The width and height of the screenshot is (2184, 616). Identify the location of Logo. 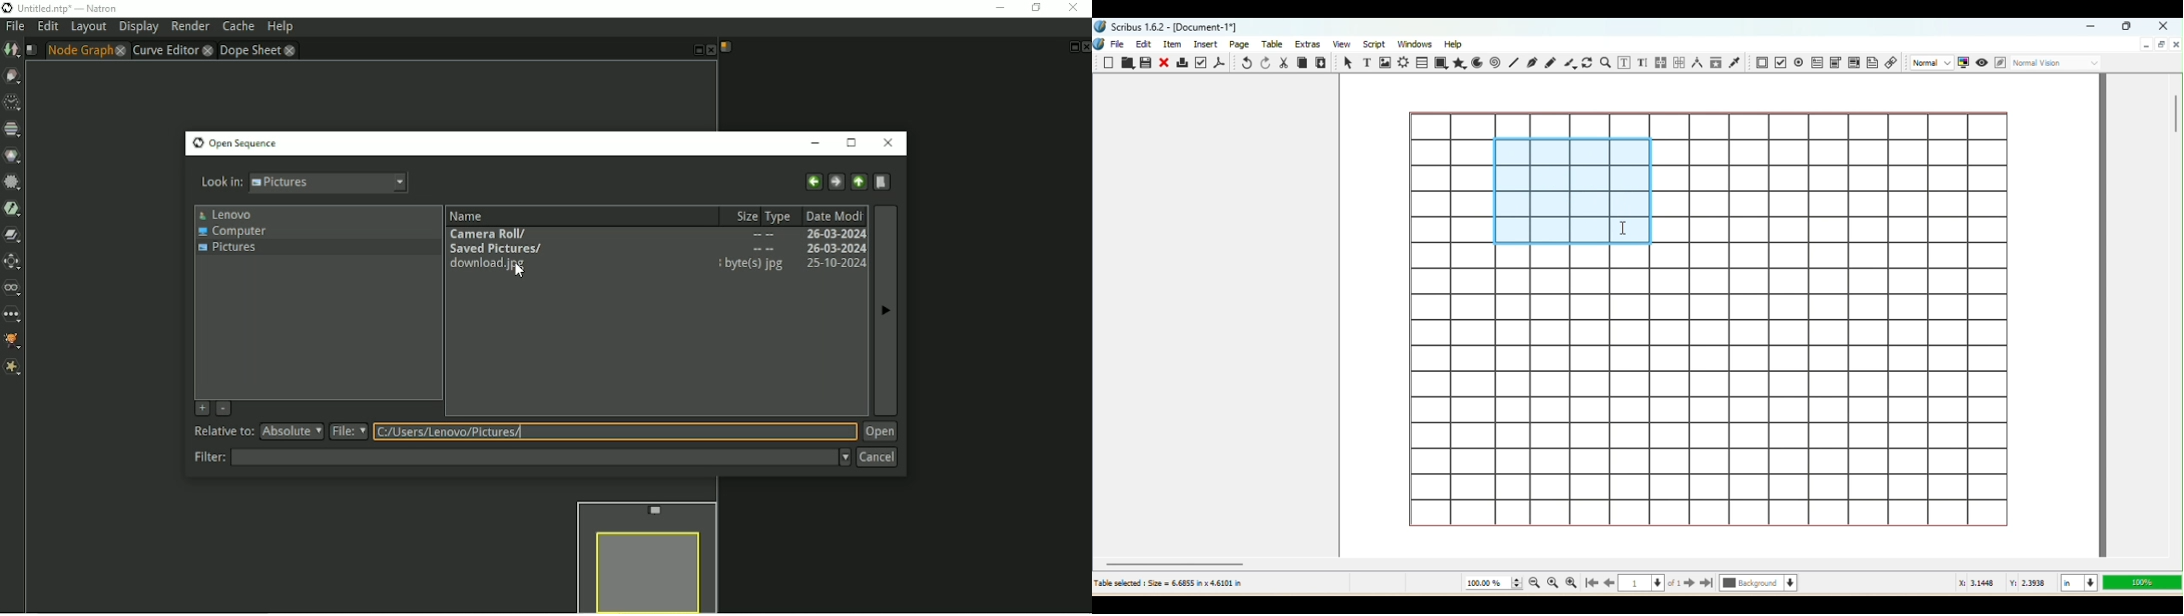
(1100, 45).